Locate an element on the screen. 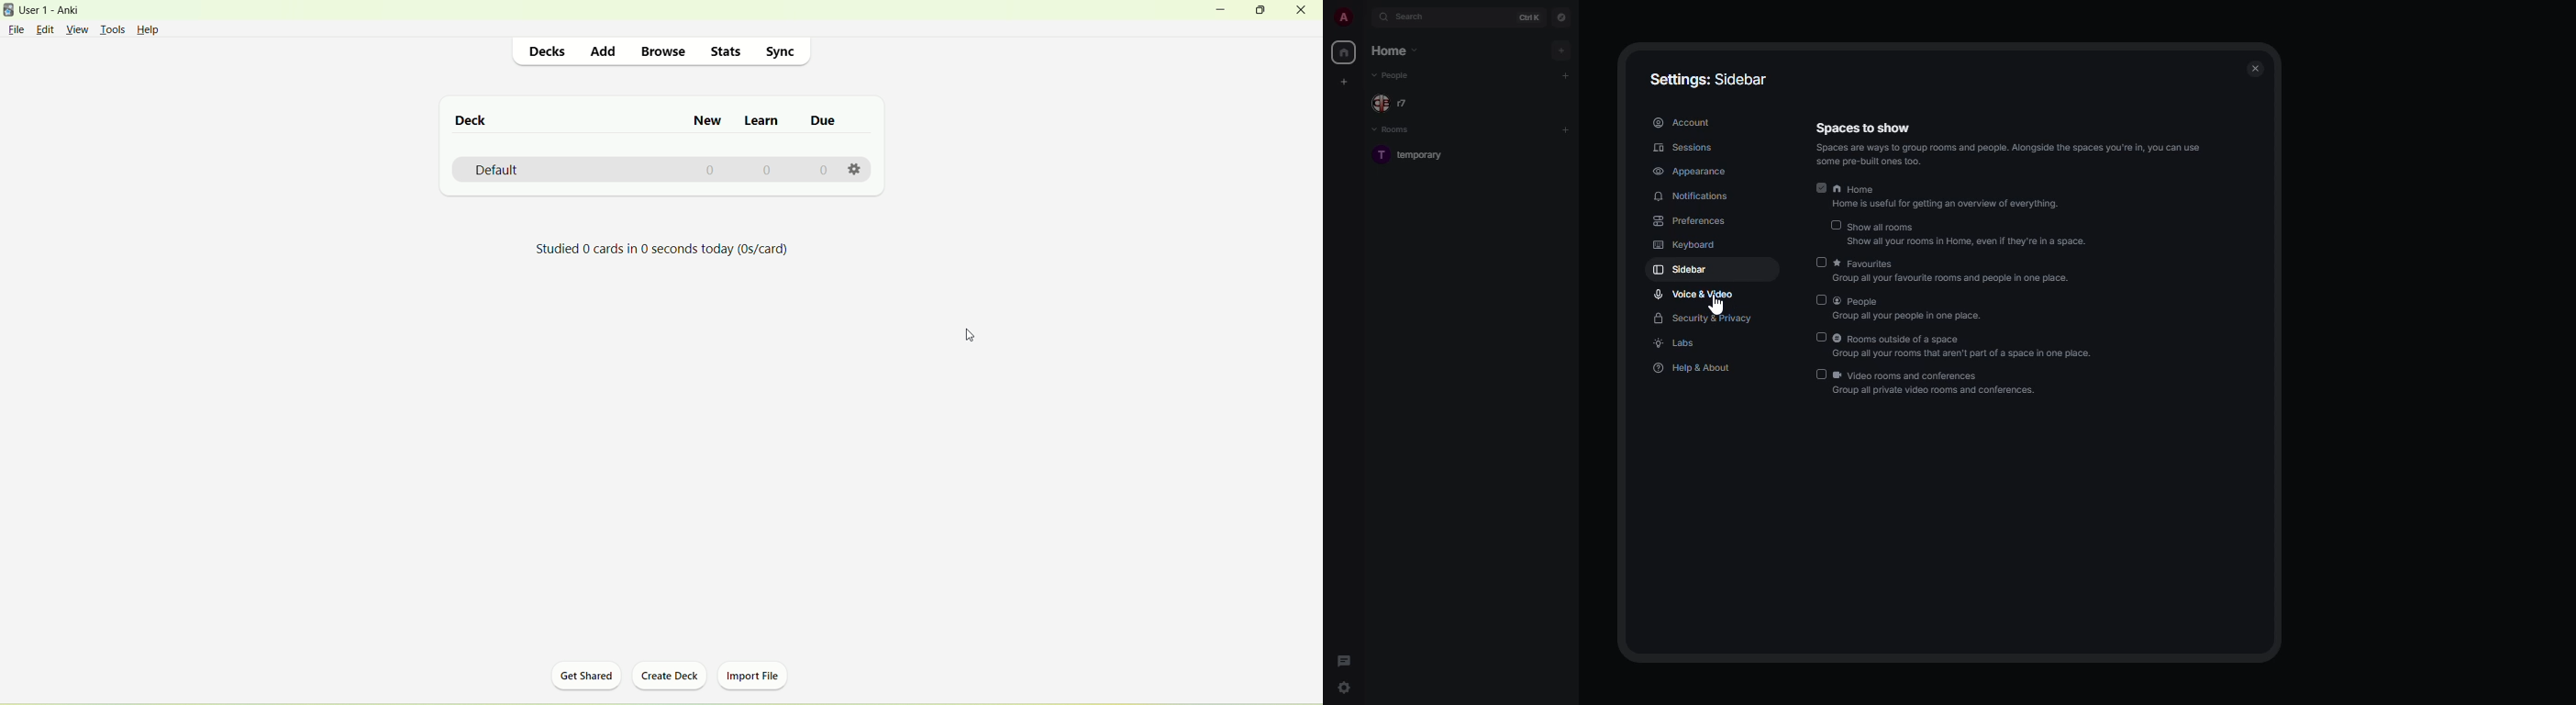 Image resolution: width=2576 pixels, height=728 pixels. appearance is located at coordinates (1688, 173).